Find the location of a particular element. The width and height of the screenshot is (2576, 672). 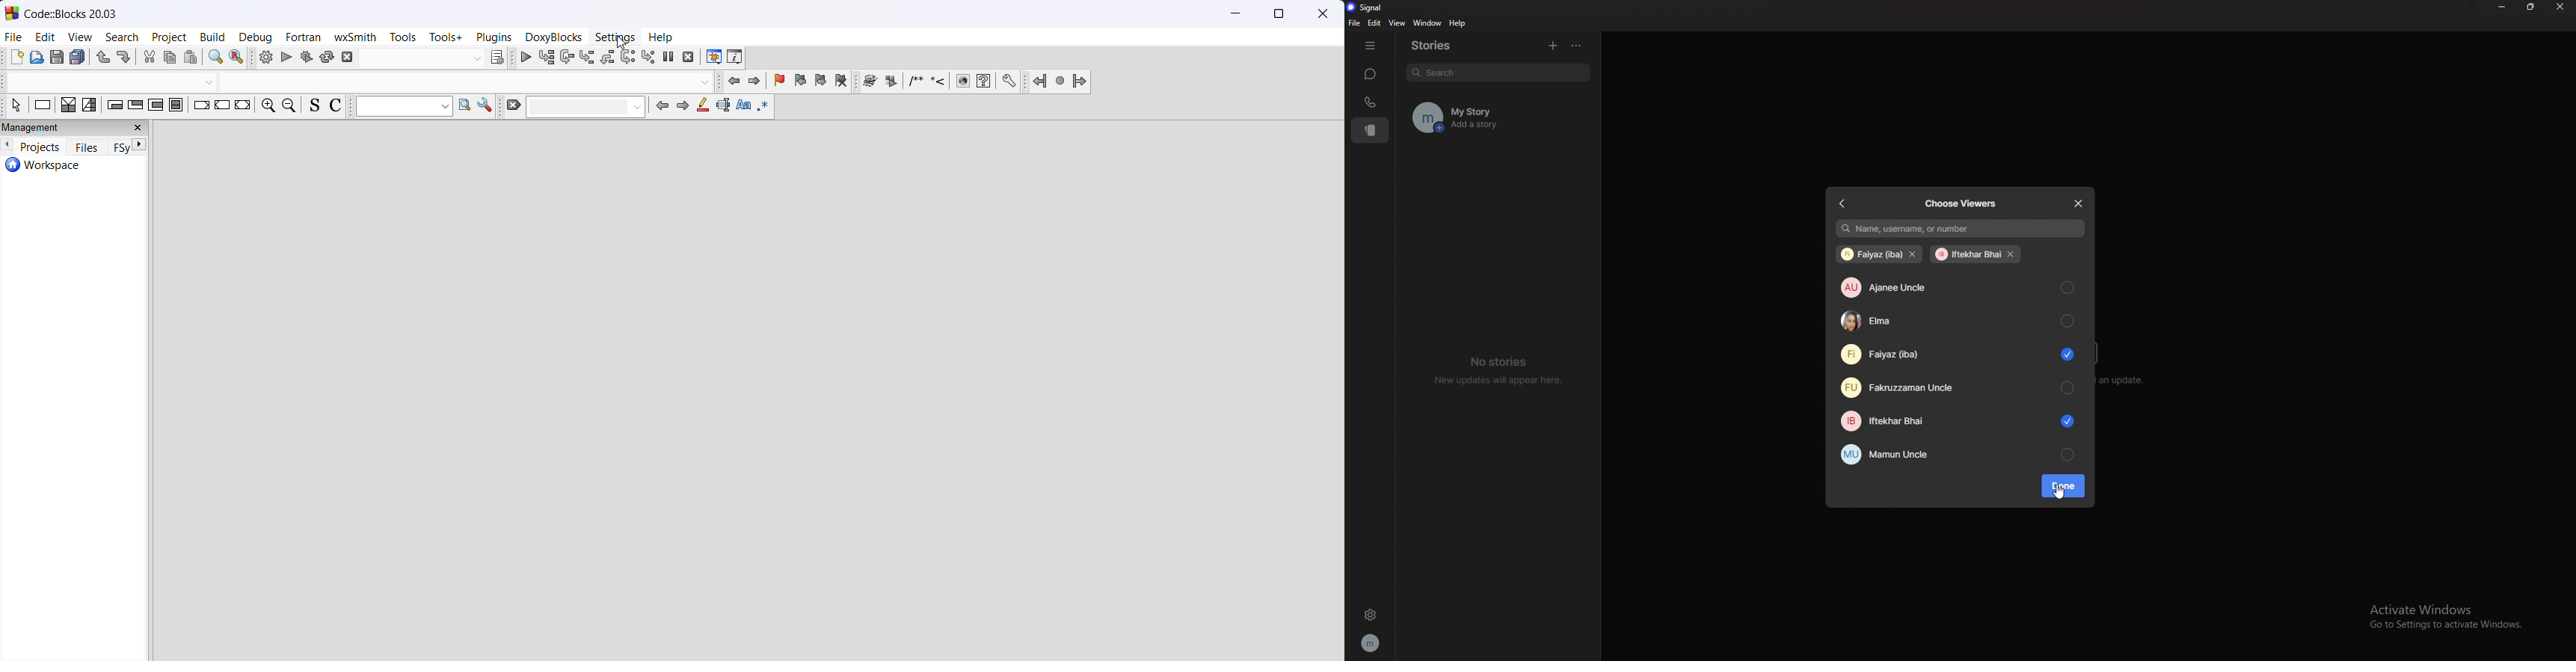

empty conditional loop is located at coordinates (113, 106).